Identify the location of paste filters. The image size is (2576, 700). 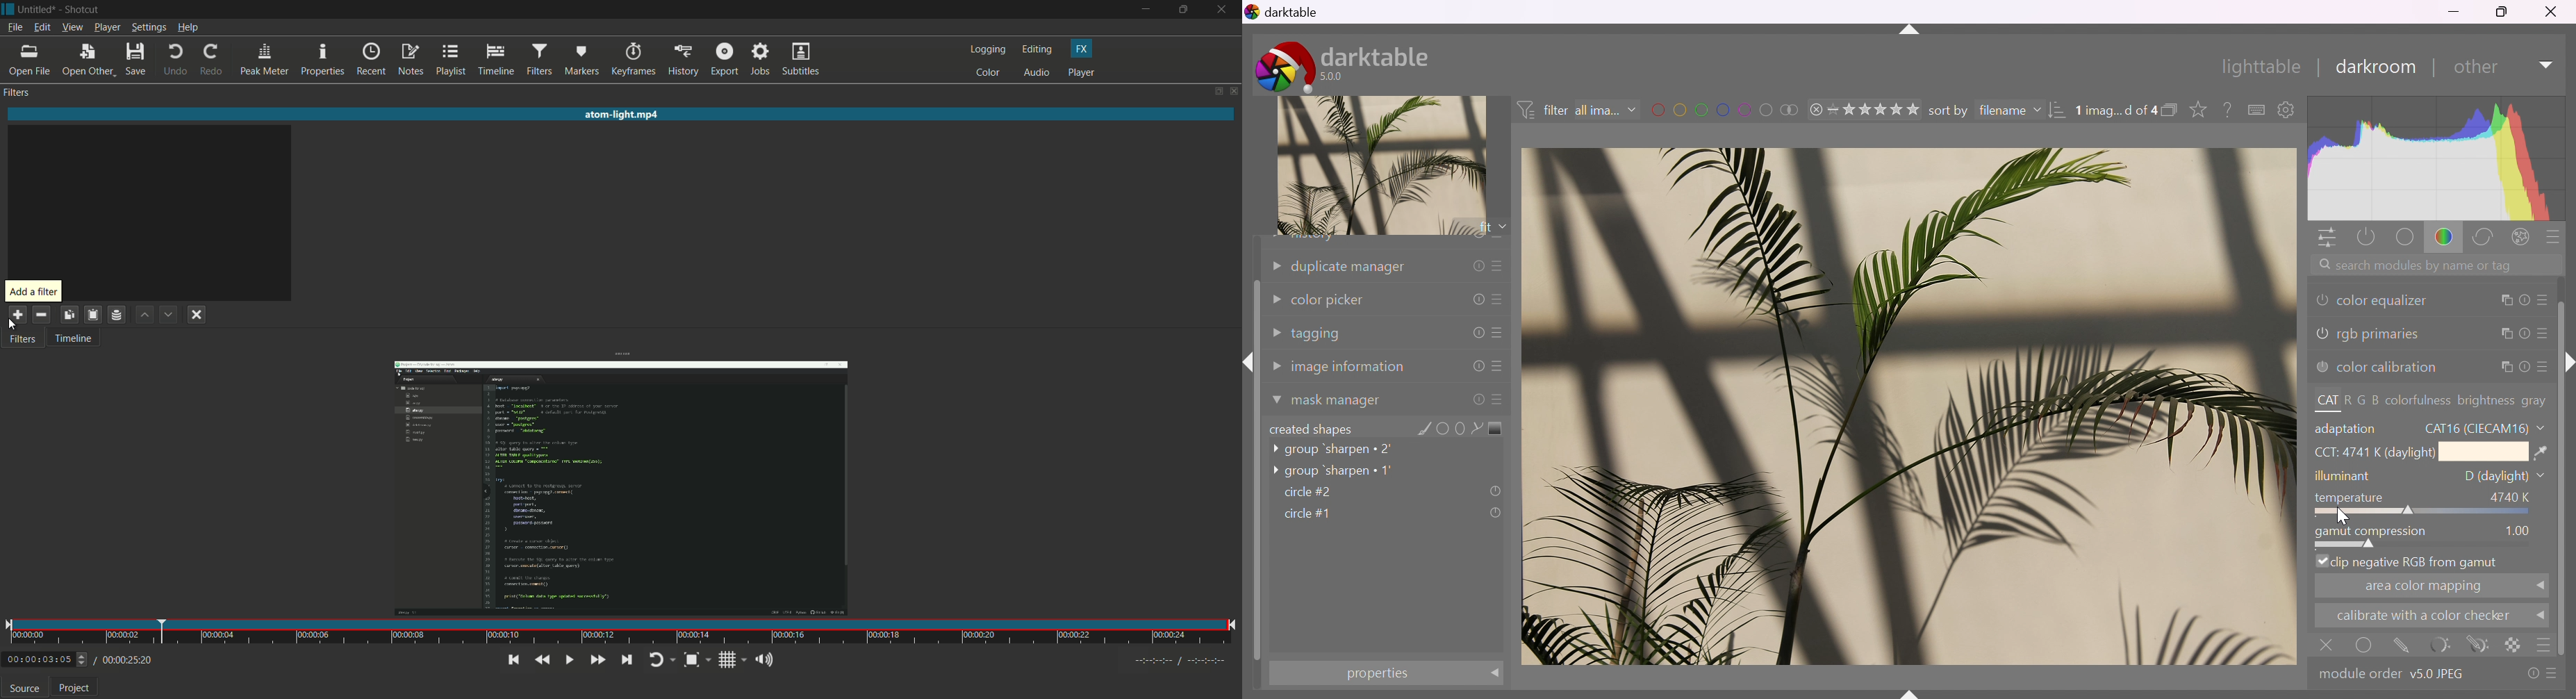
(92, 315).